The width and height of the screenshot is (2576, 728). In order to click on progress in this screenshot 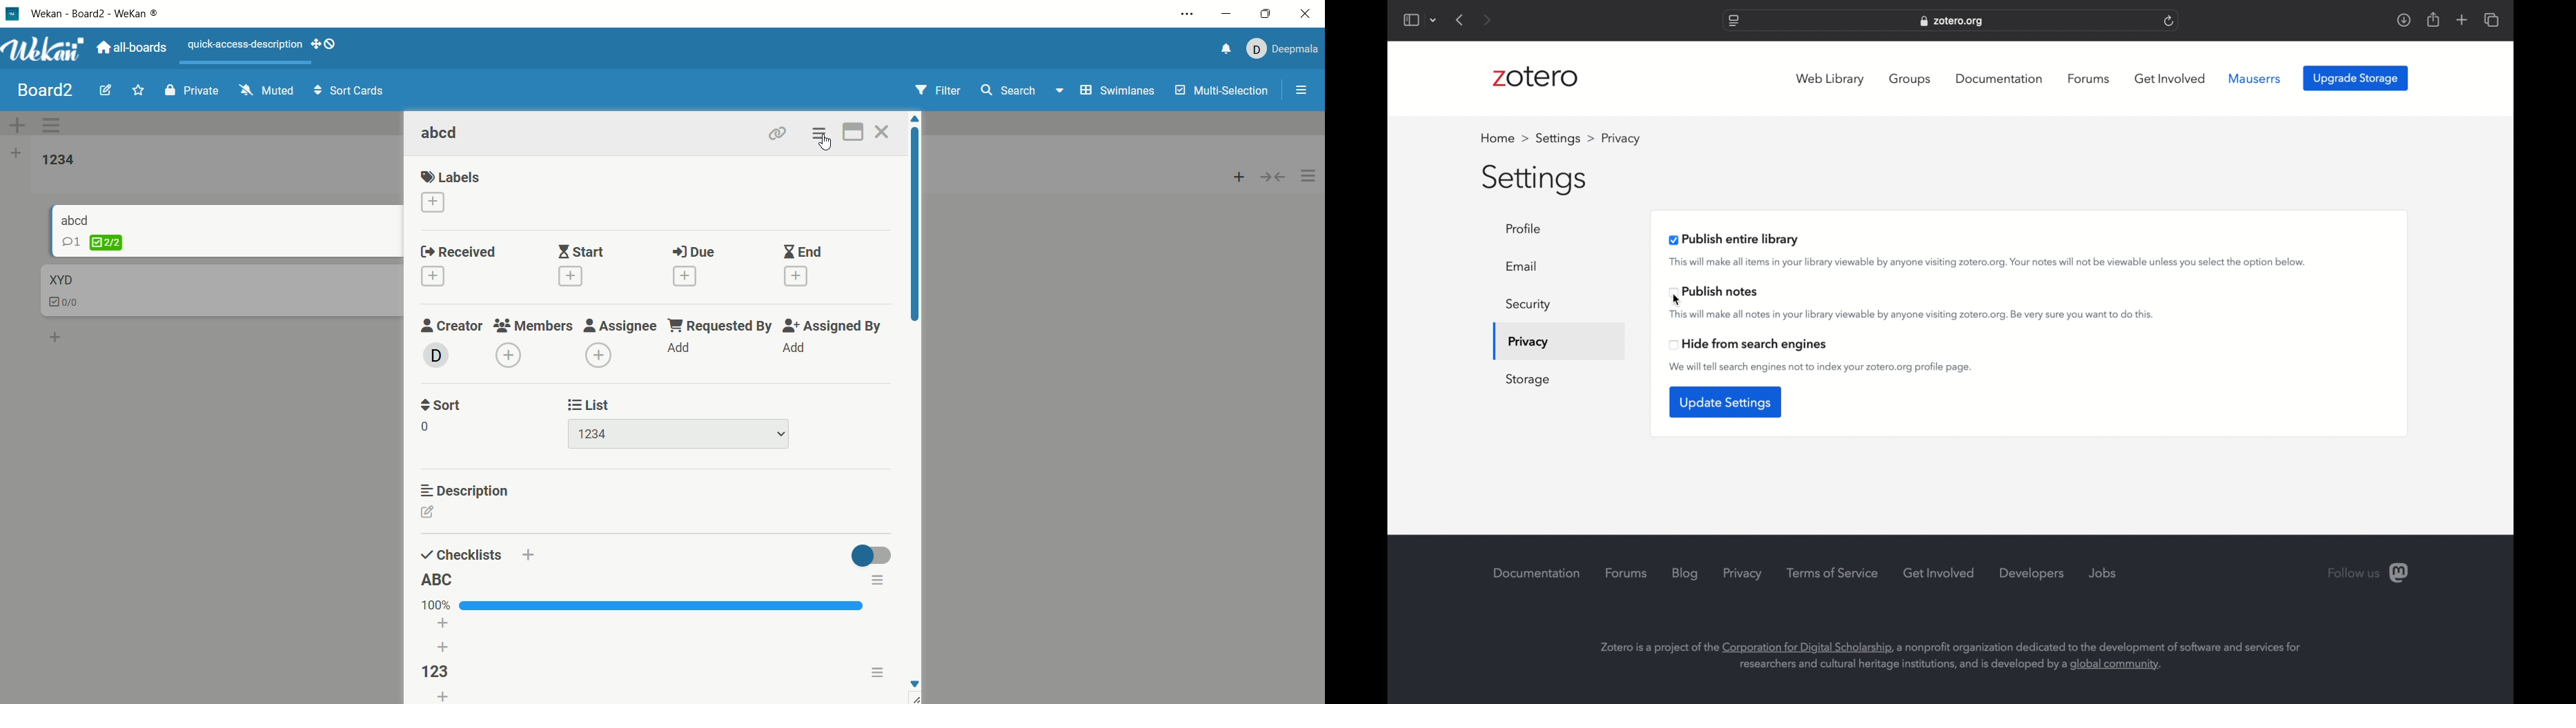, I will do `click(641, 603)`.